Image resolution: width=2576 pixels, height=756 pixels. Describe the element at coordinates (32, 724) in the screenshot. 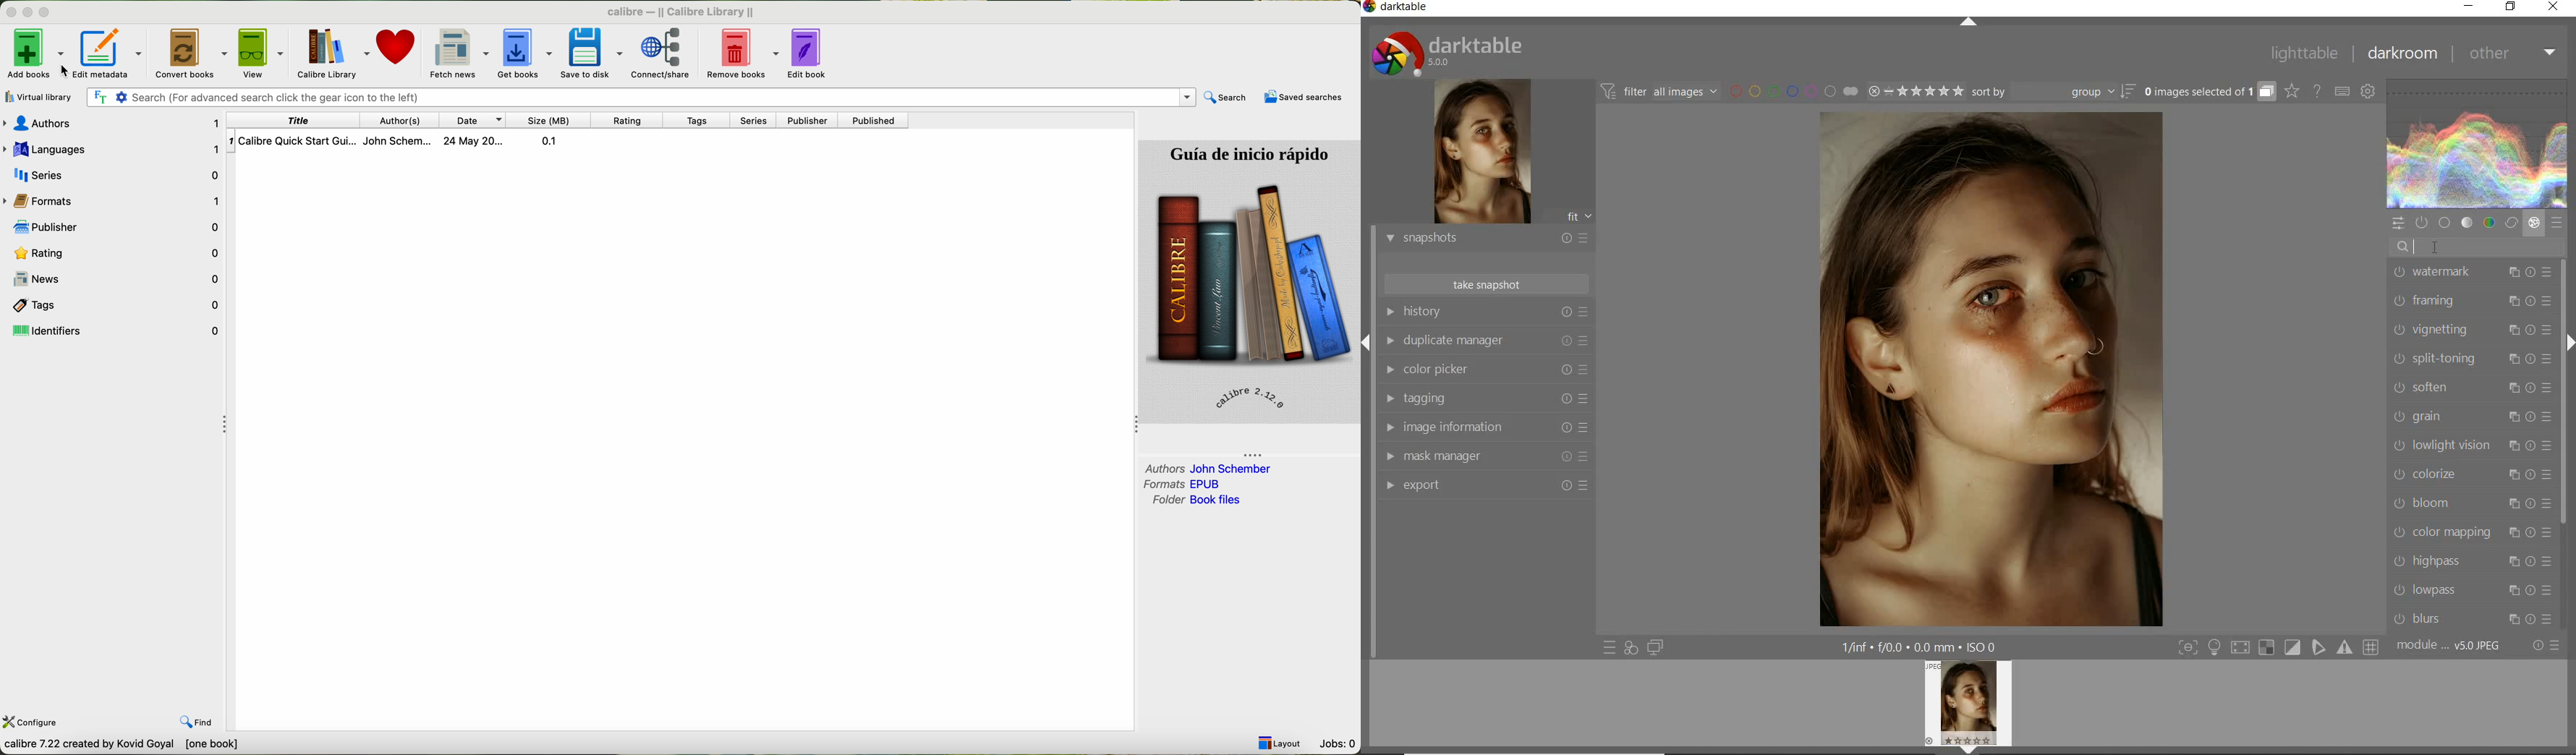

I see `configure` at that location.